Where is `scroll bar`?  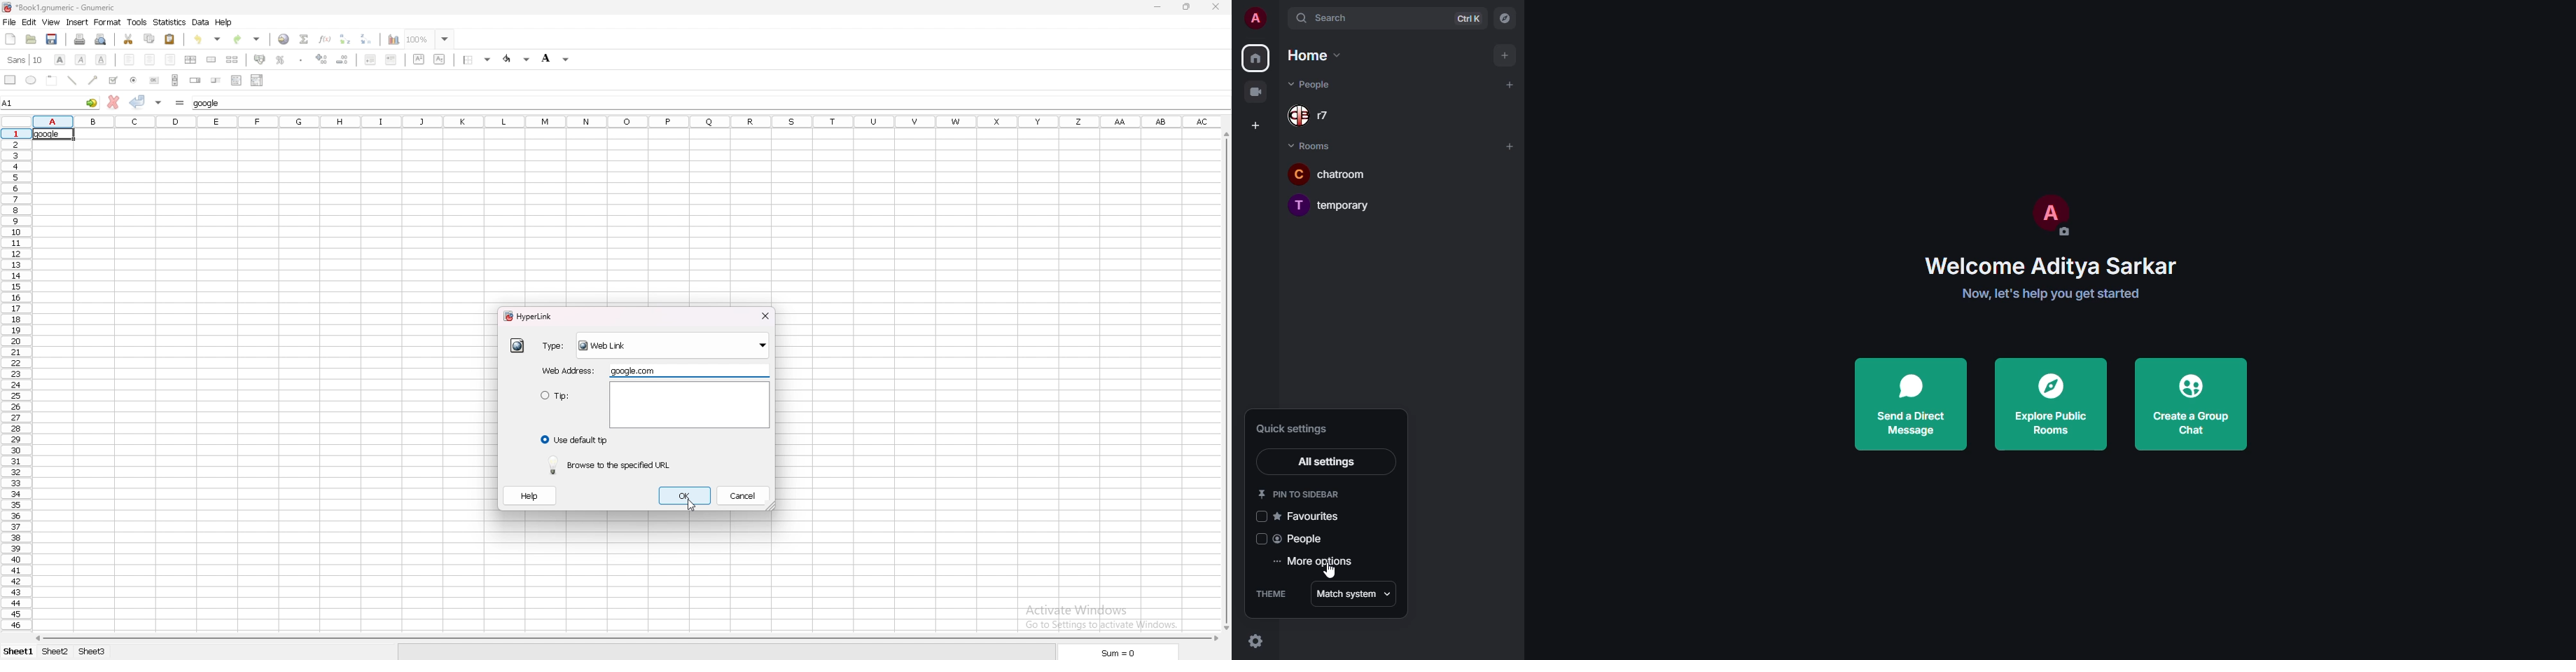
scroll bar is located at coordinates (626, 638).